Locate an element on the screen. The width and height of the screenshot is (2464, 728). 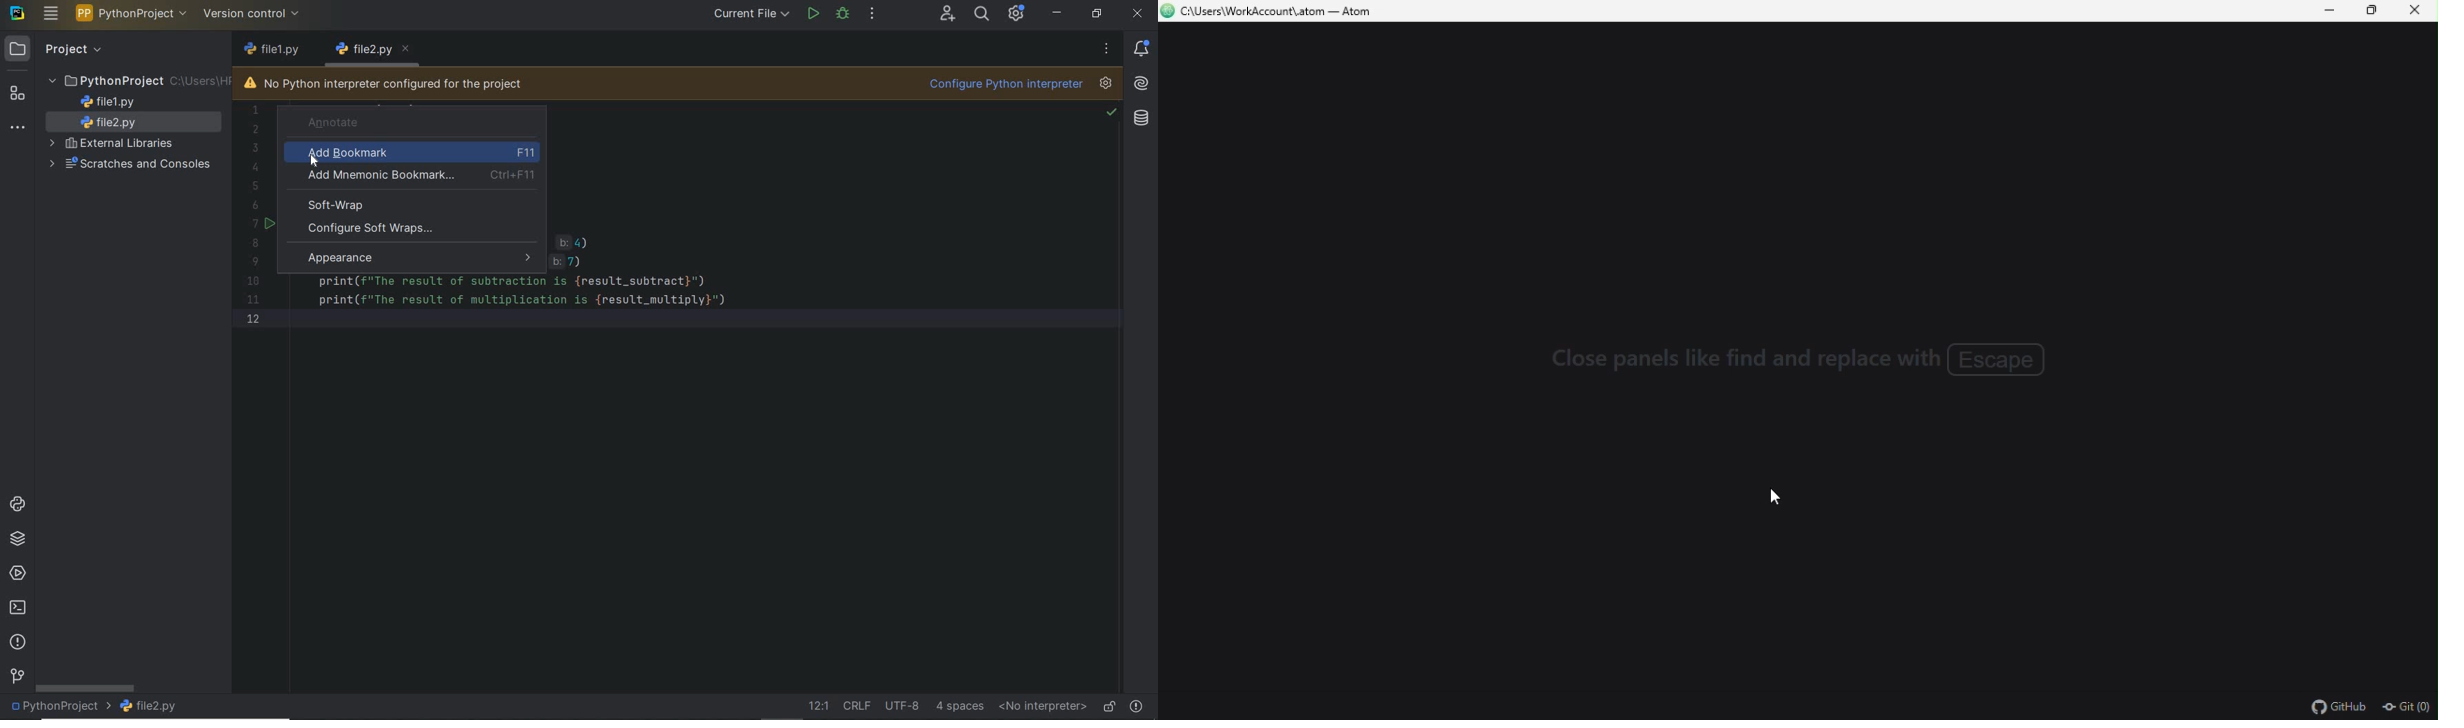
scratches and consoles is located at coordinates (132, 165).